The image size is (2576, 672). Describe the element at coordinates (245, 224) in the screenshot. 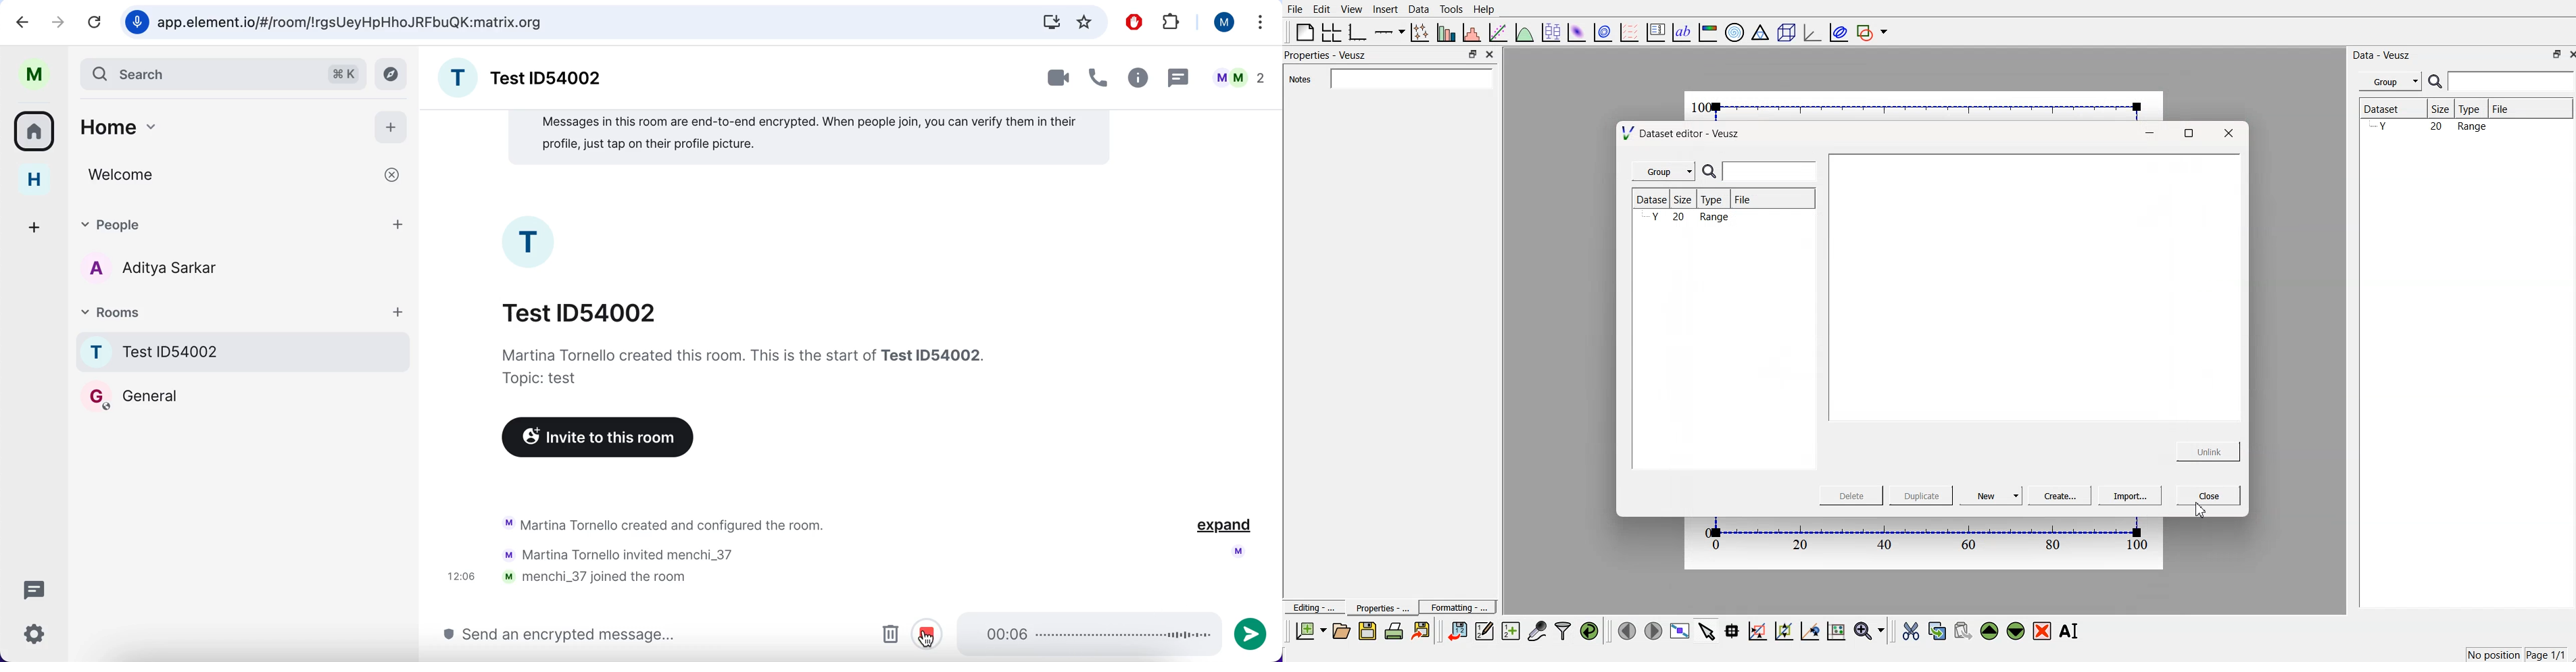

I see `people` at that location.